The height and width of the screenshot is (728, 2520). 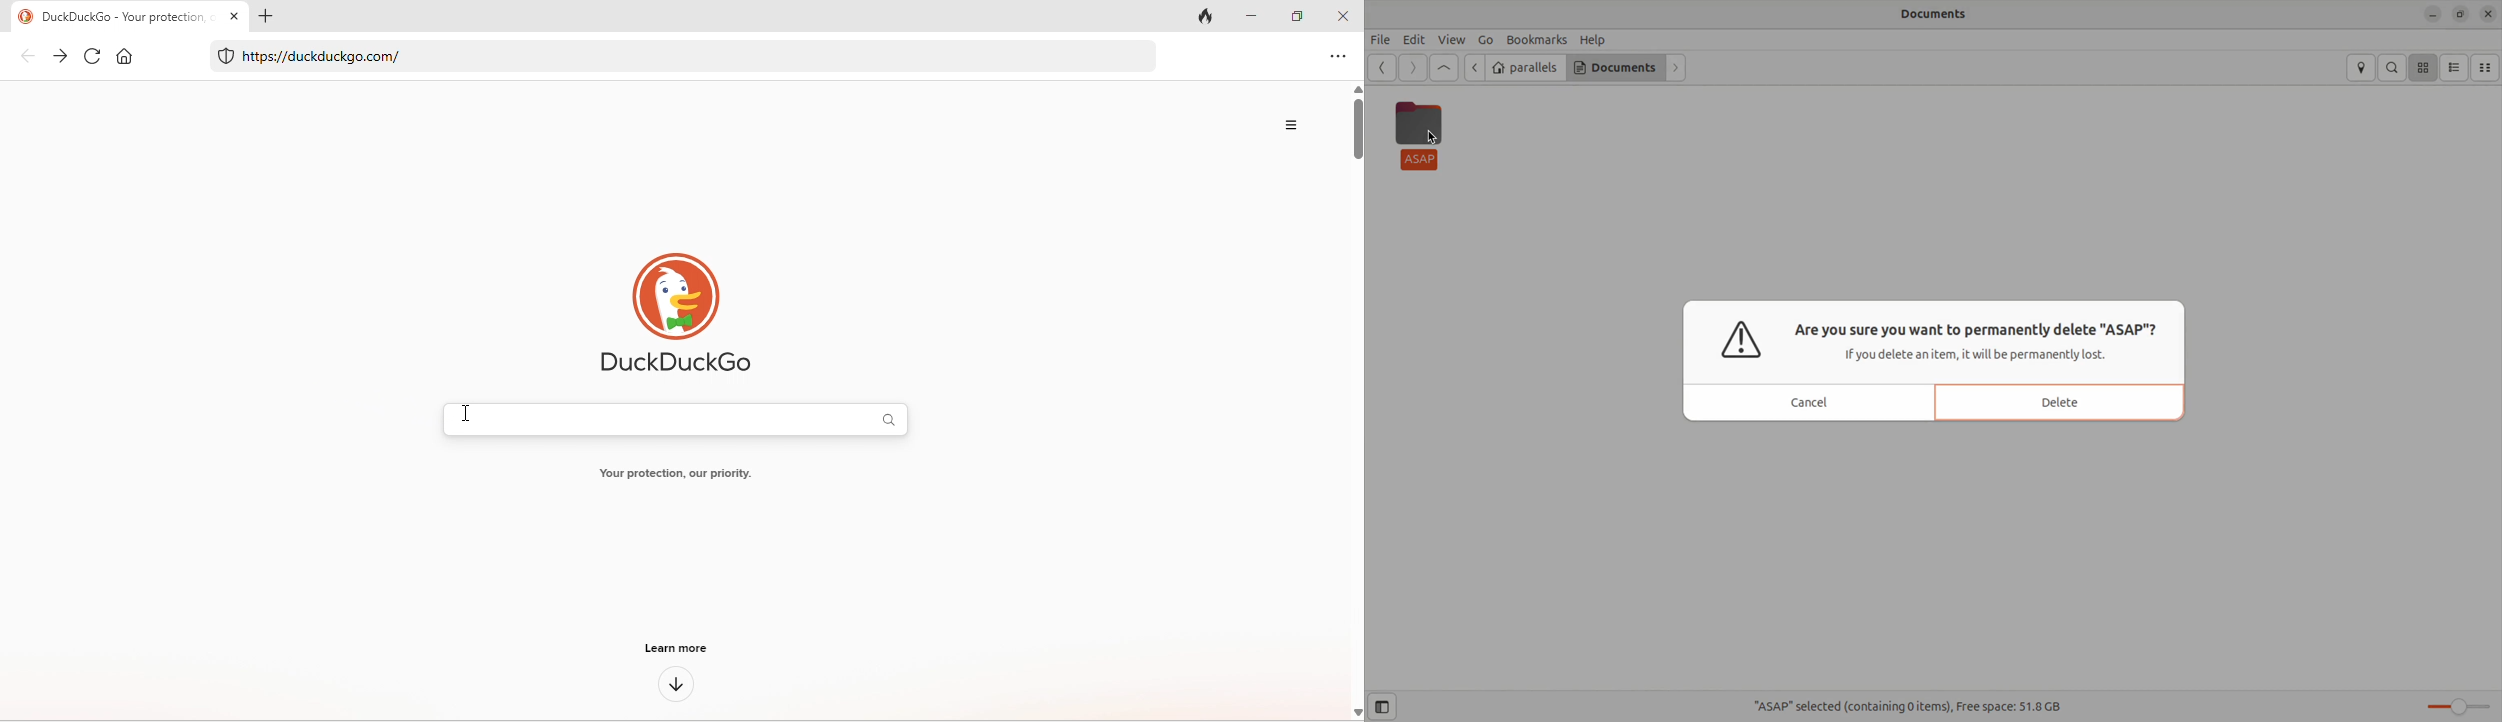 I want to click on title, so click(x=107, y=17).